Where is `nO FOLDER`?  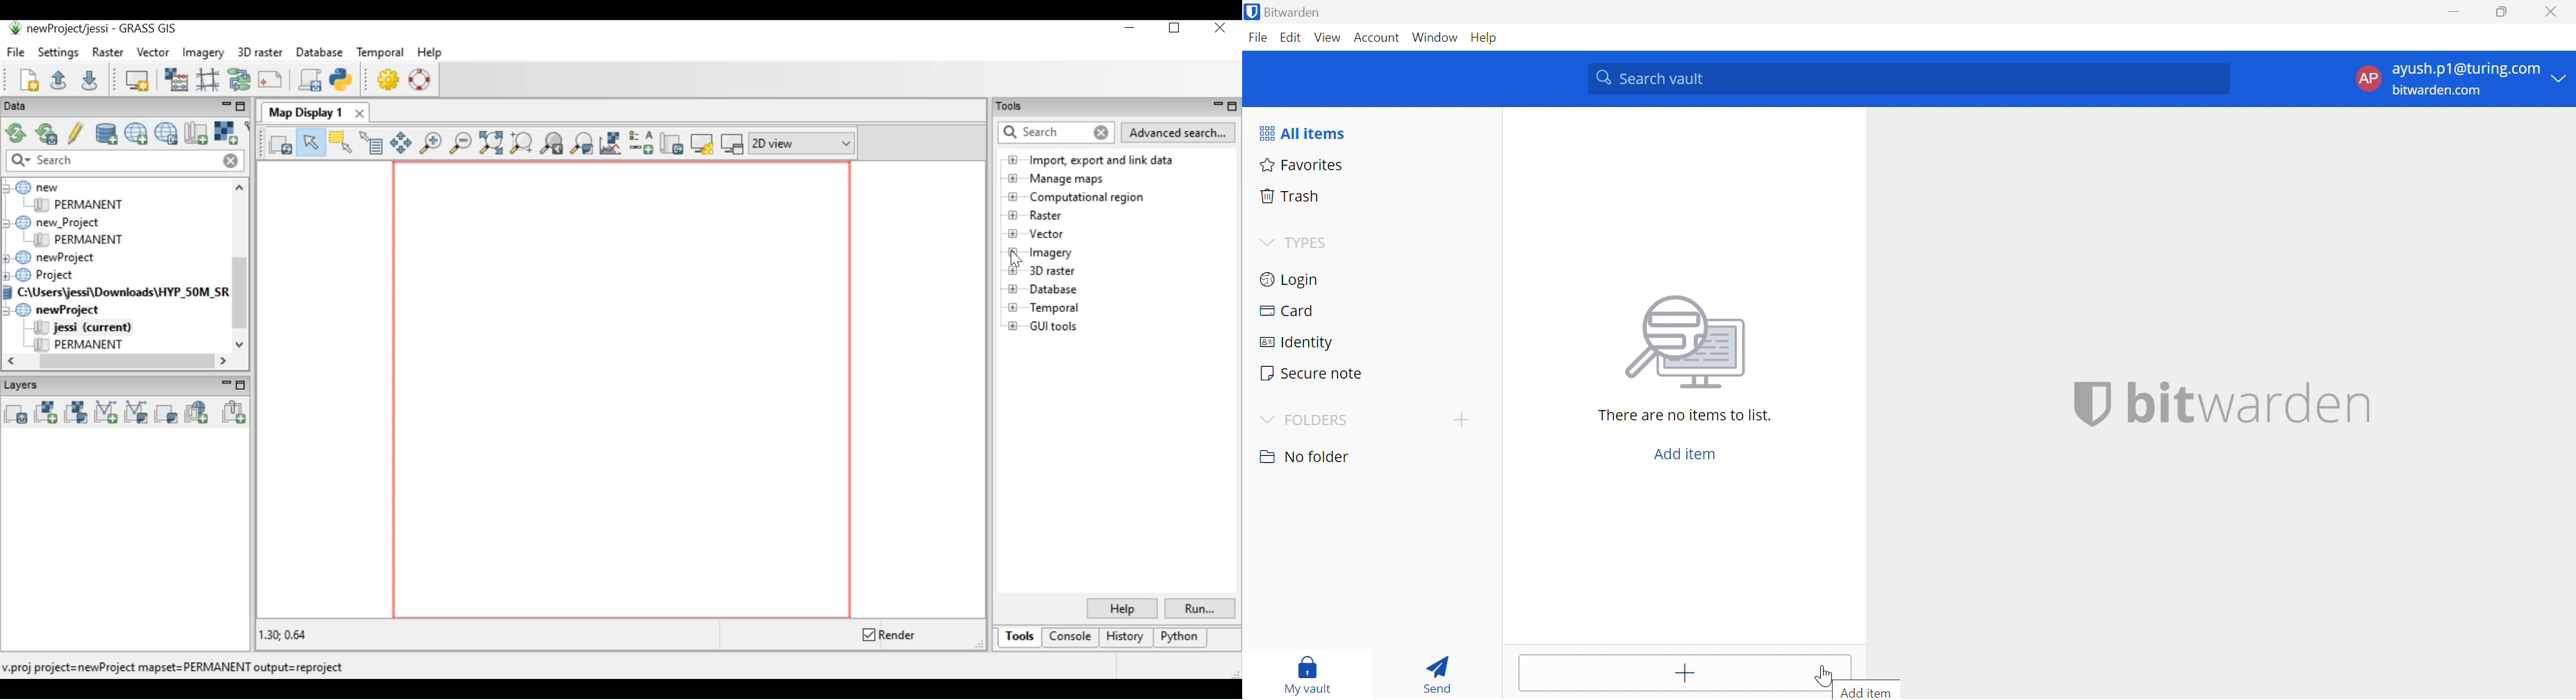 nO FOLDER is located at coordinates (1307, 457).